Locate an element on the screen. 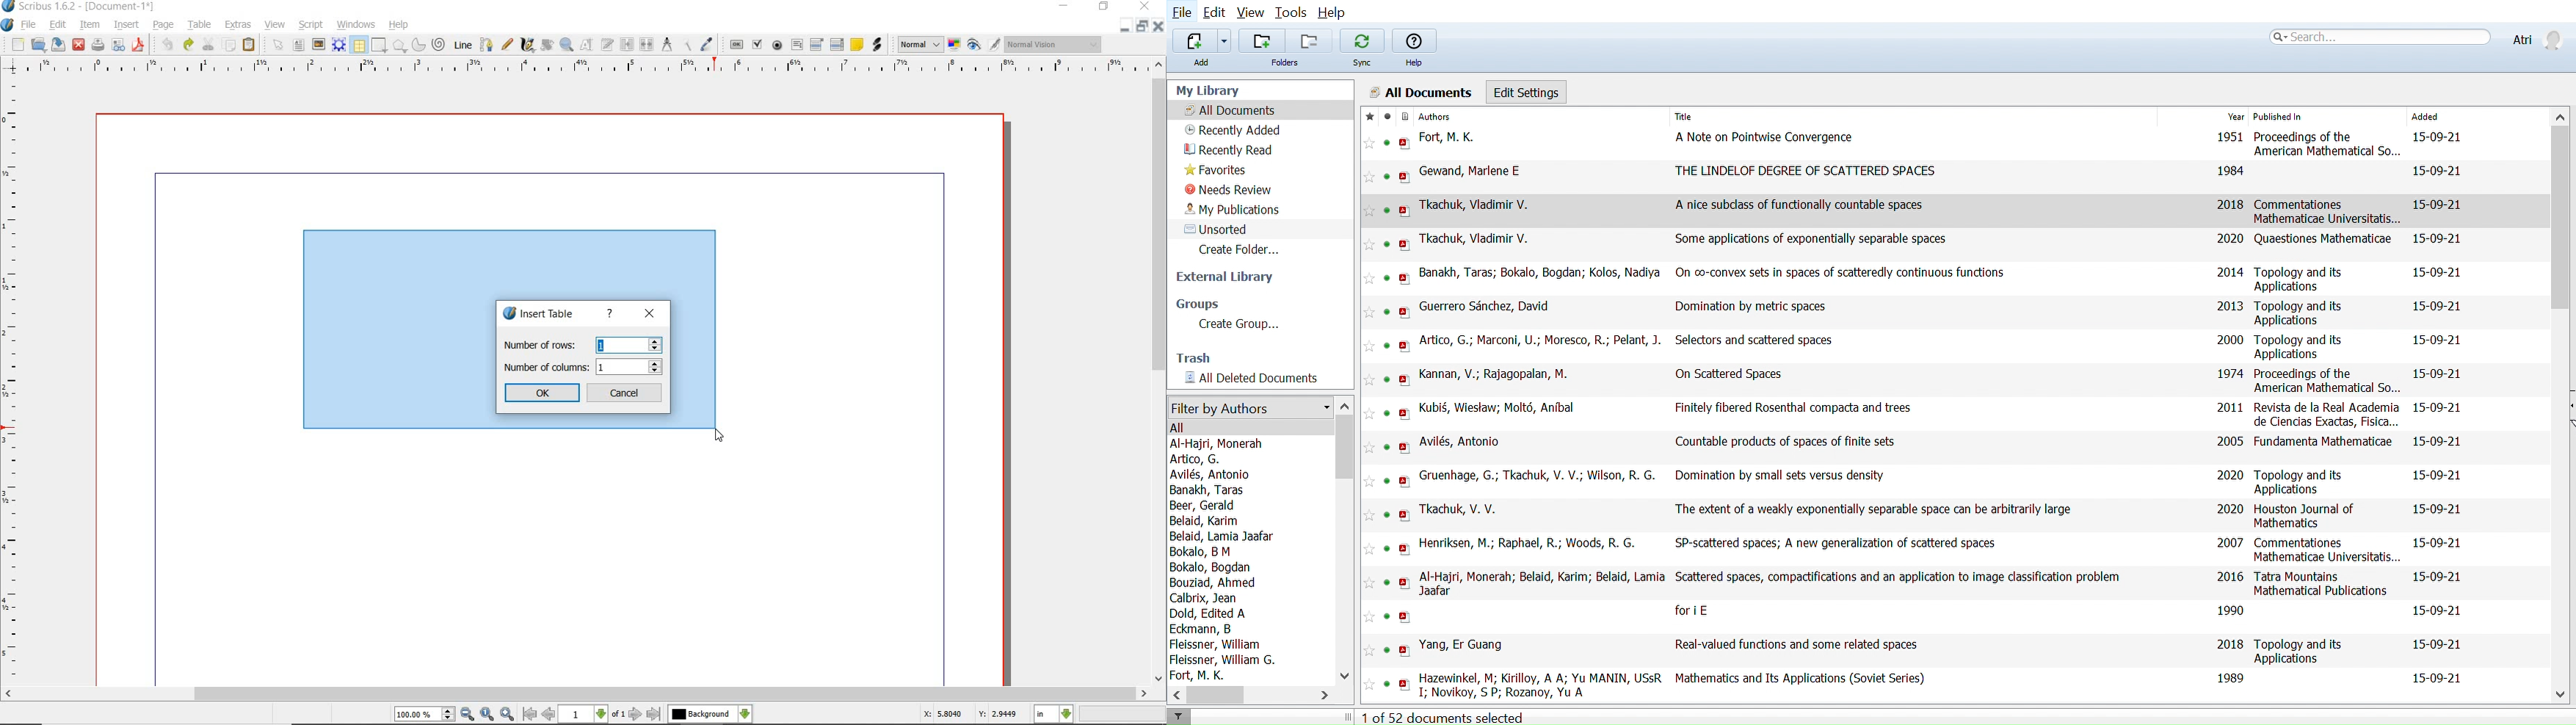 This screenshot has width=2576, height=728. Horizontal scrollbar for filter by auhtors is located at coordinates (1216, 695).